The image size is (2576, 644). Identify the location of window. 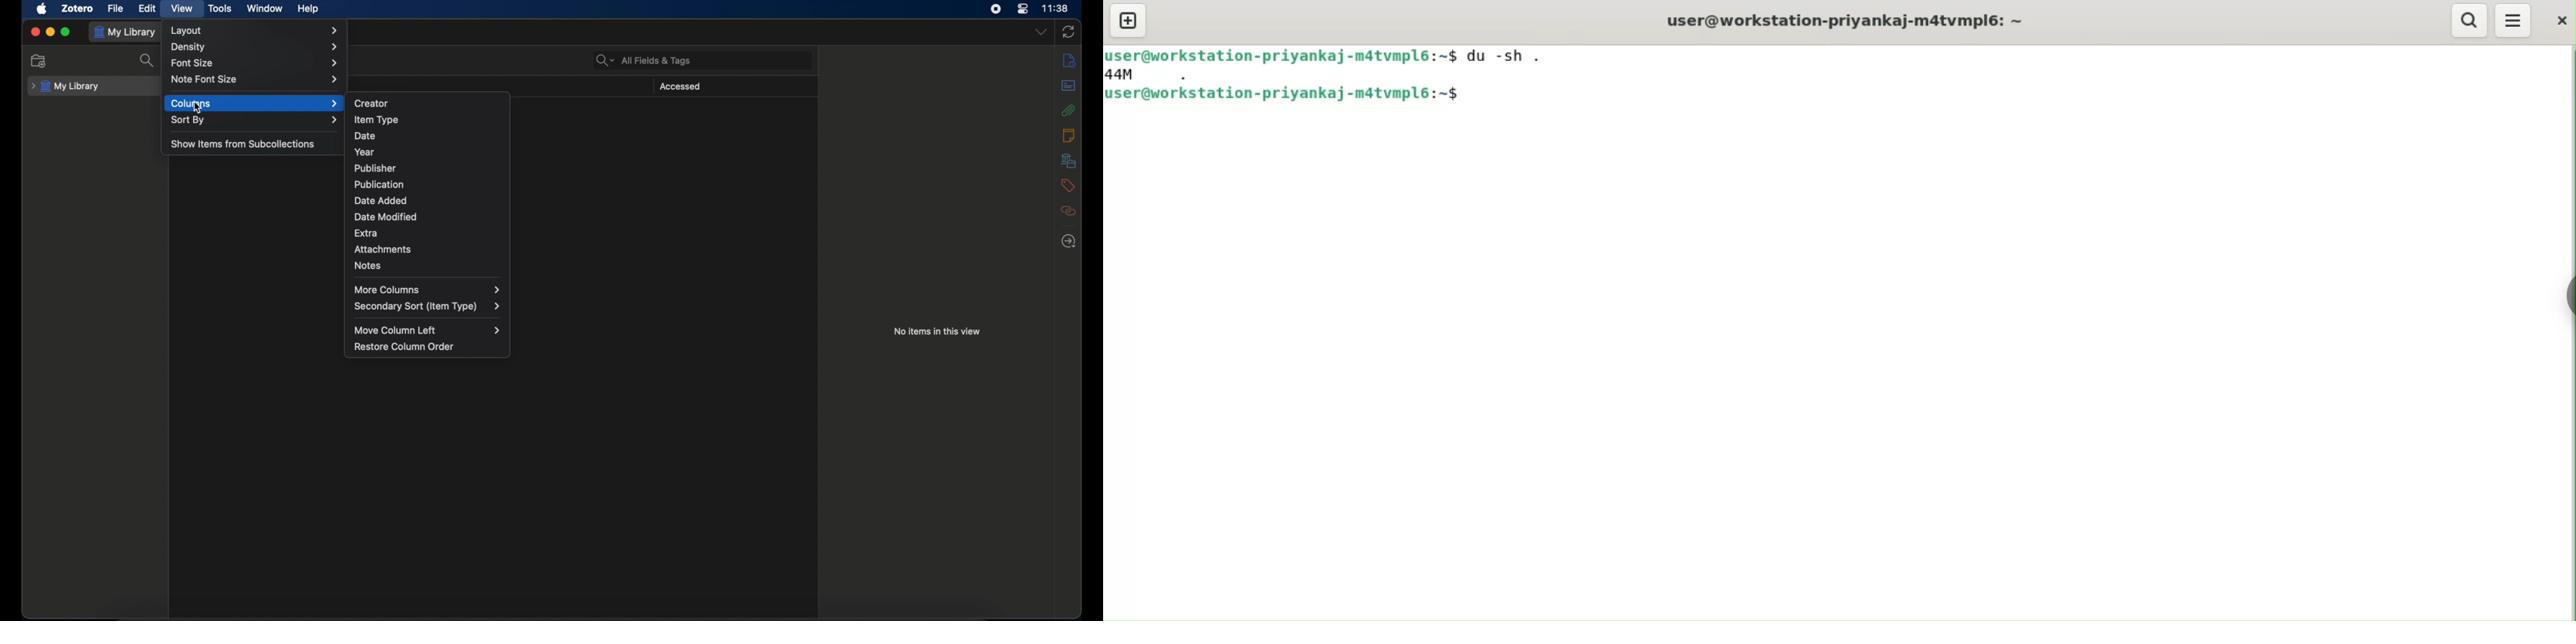
(266, 9).